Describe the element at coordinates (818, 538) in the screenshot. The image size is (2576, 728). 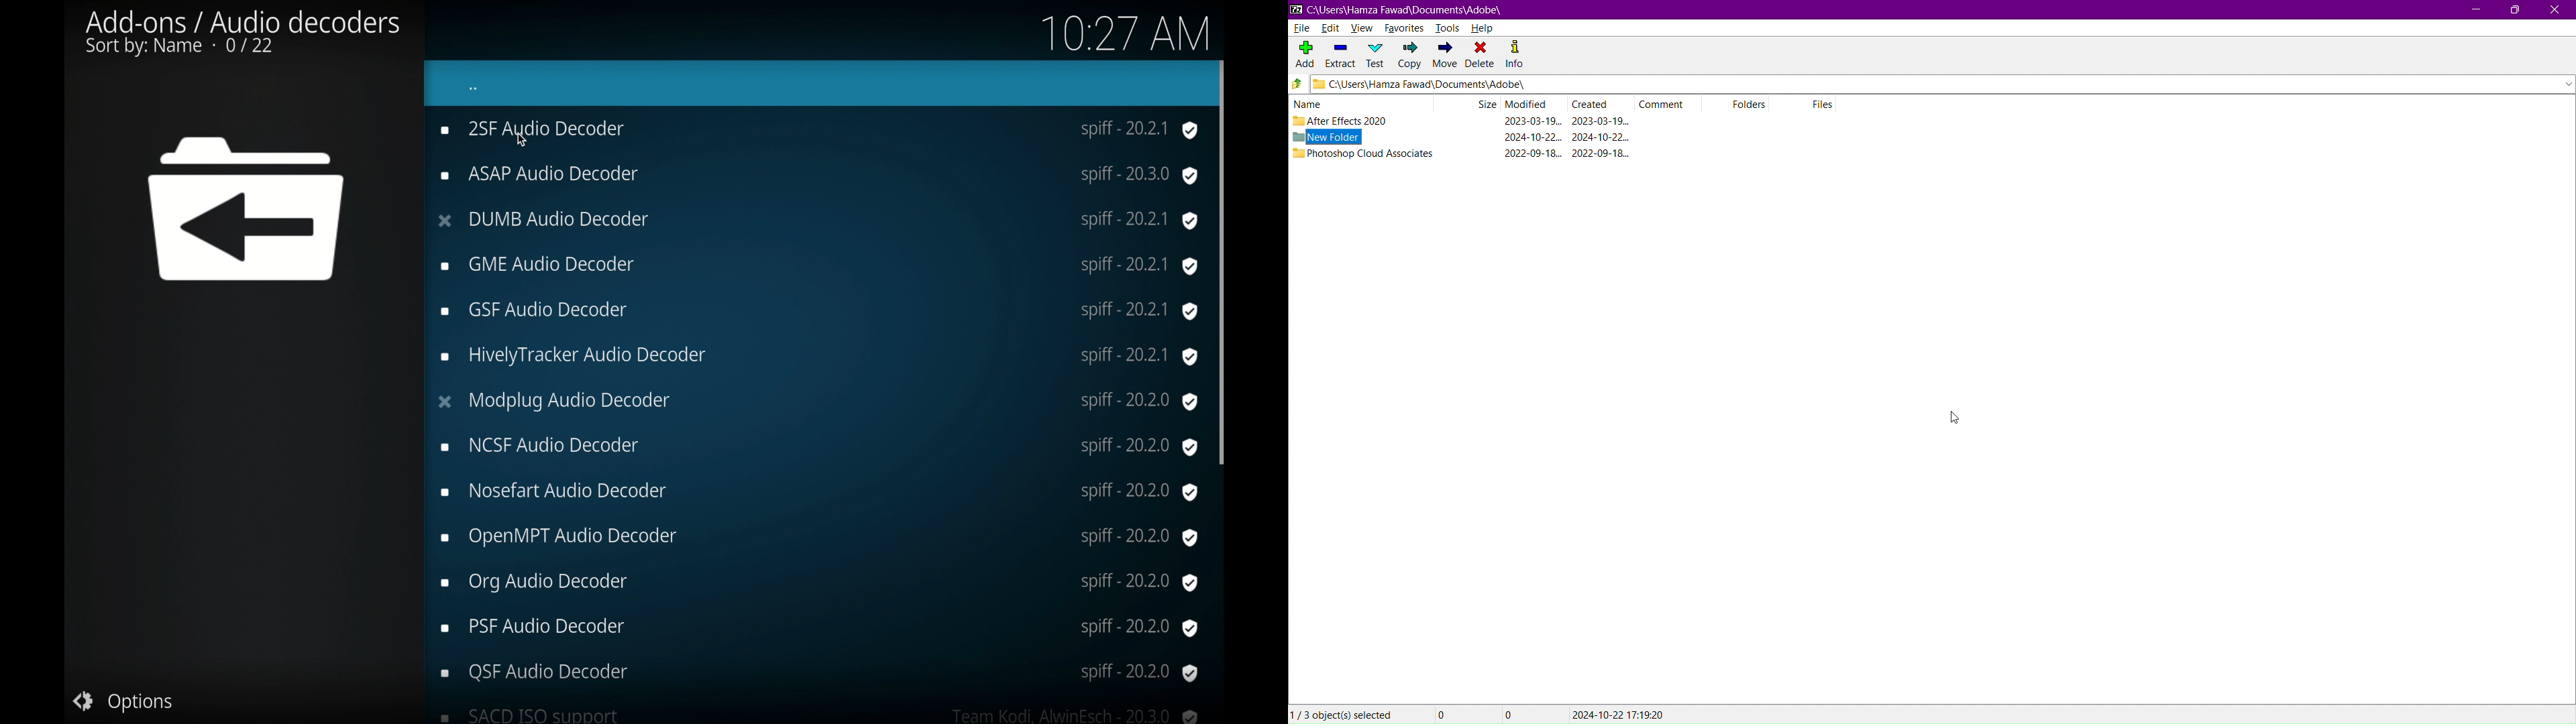
I see `openmpt Audio decoder` at that location.